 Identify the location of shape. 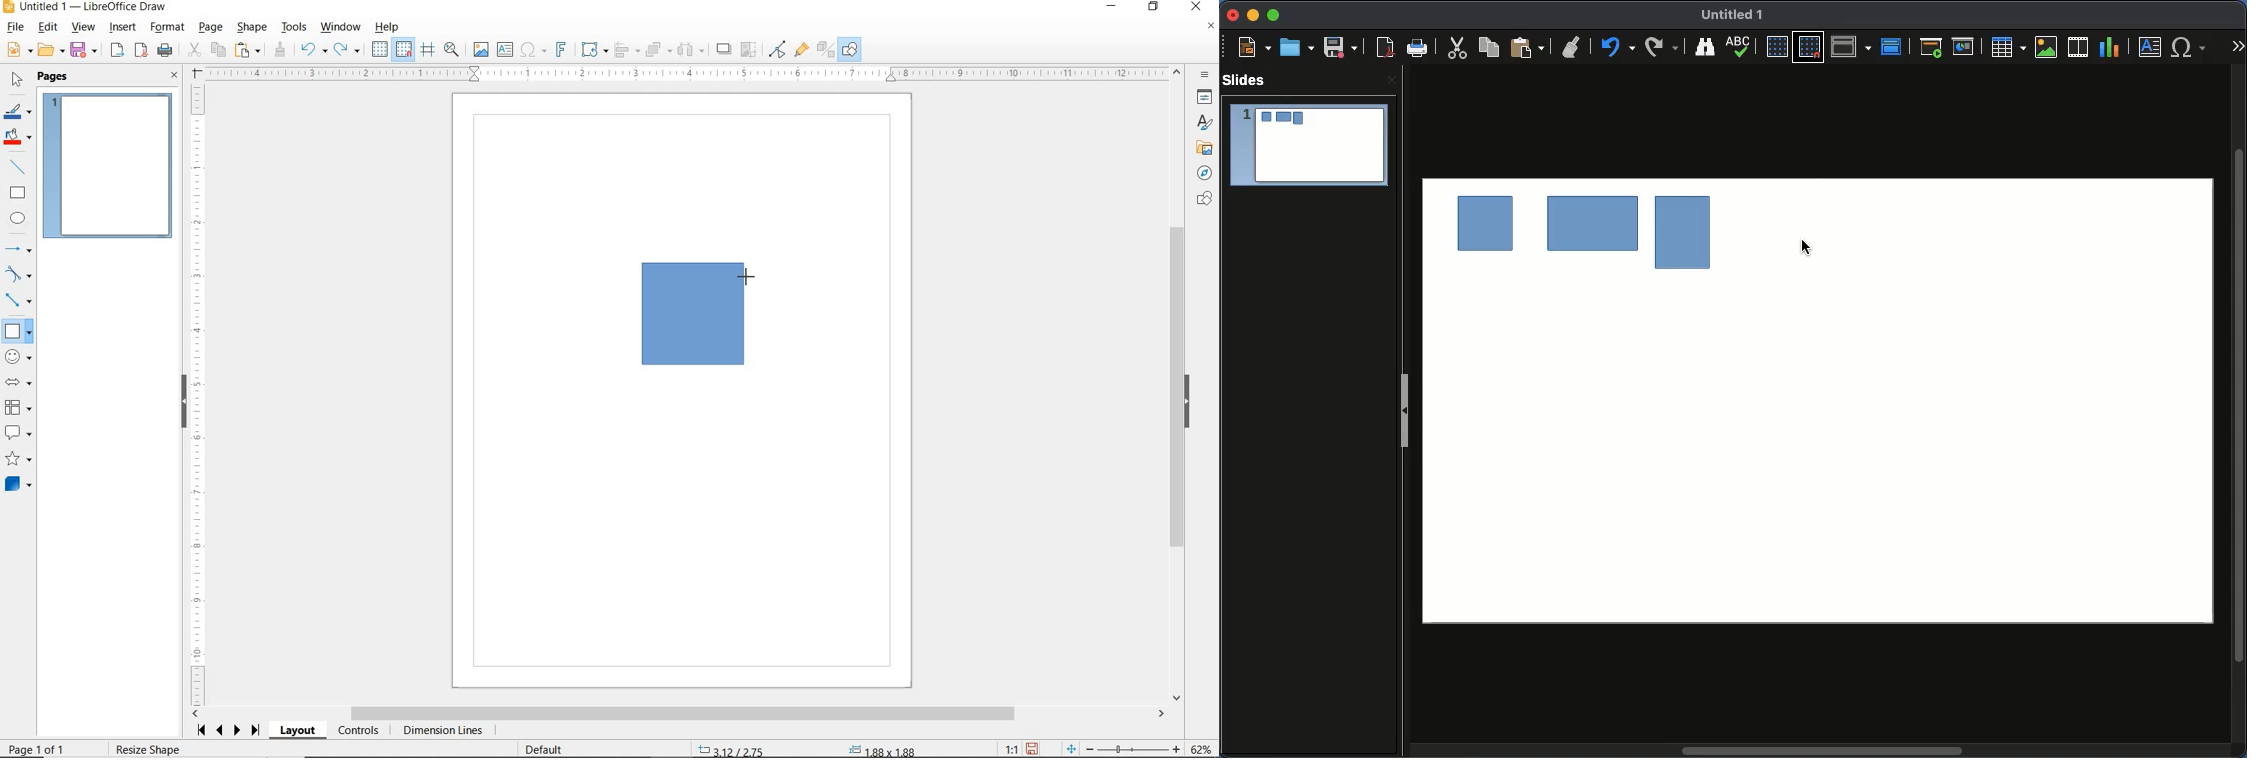
(1487, 228).